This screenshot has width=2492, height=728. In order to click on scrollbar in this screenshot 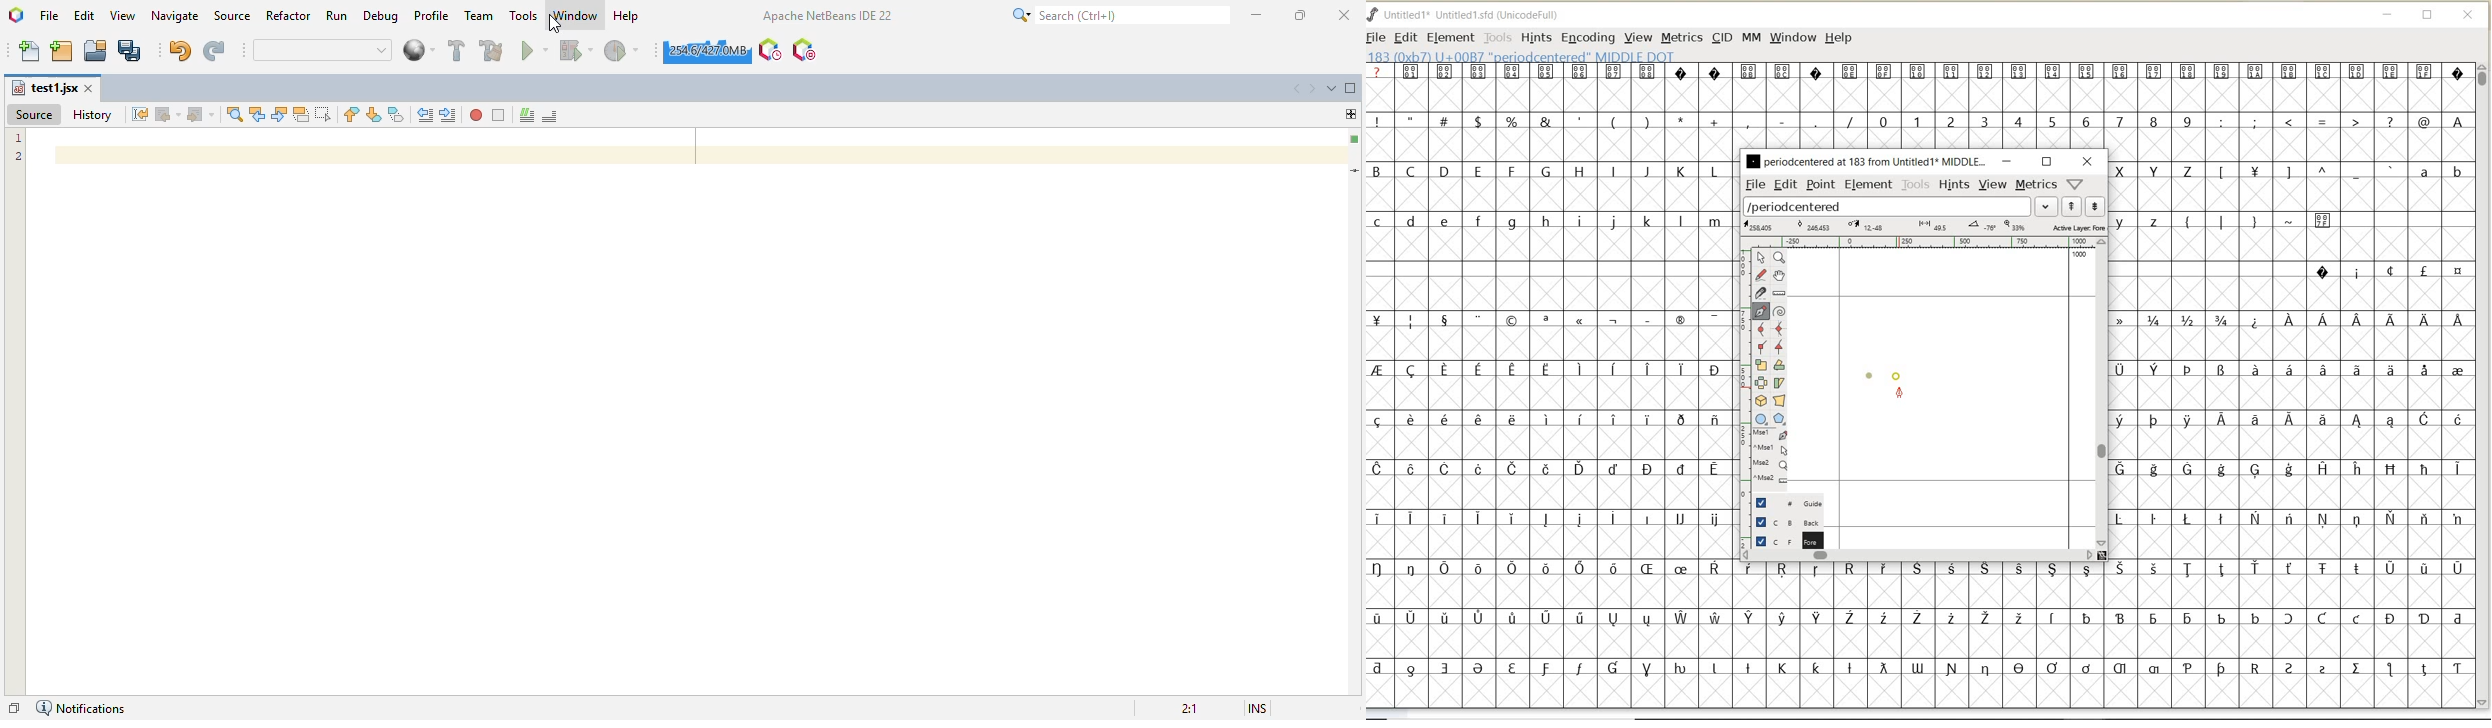, I will do `click(1918, 555)`.